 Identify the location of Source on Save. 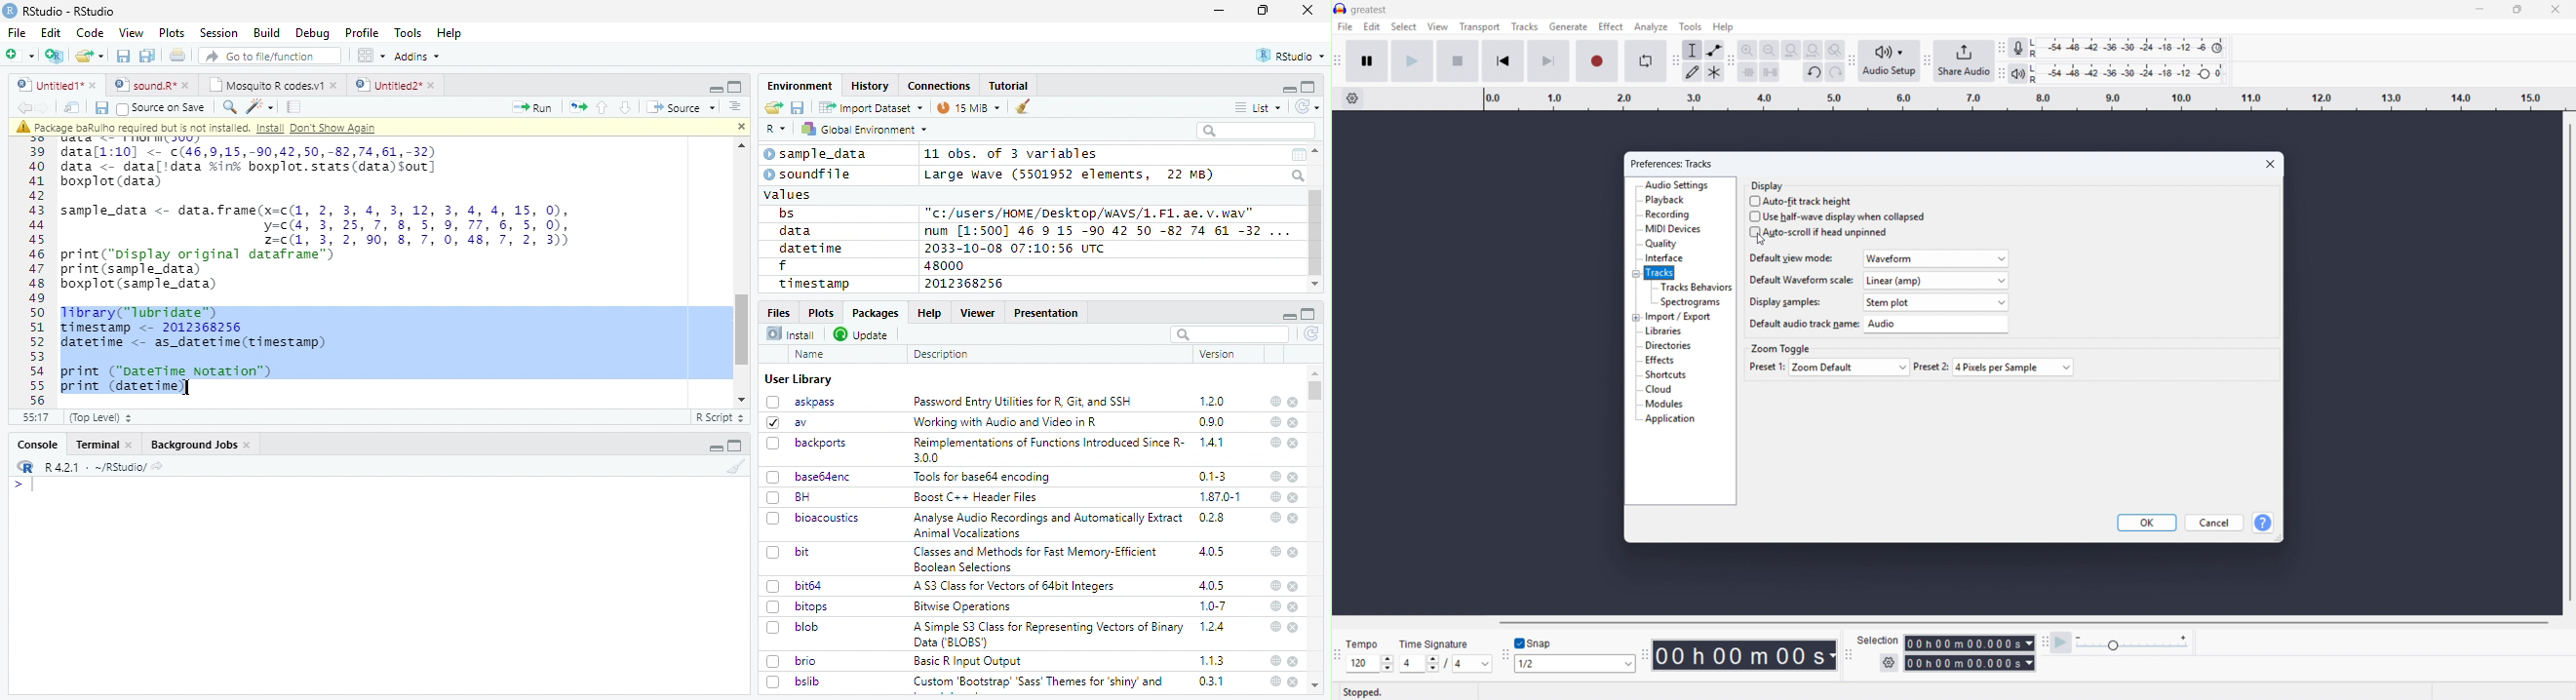
(160, 107).